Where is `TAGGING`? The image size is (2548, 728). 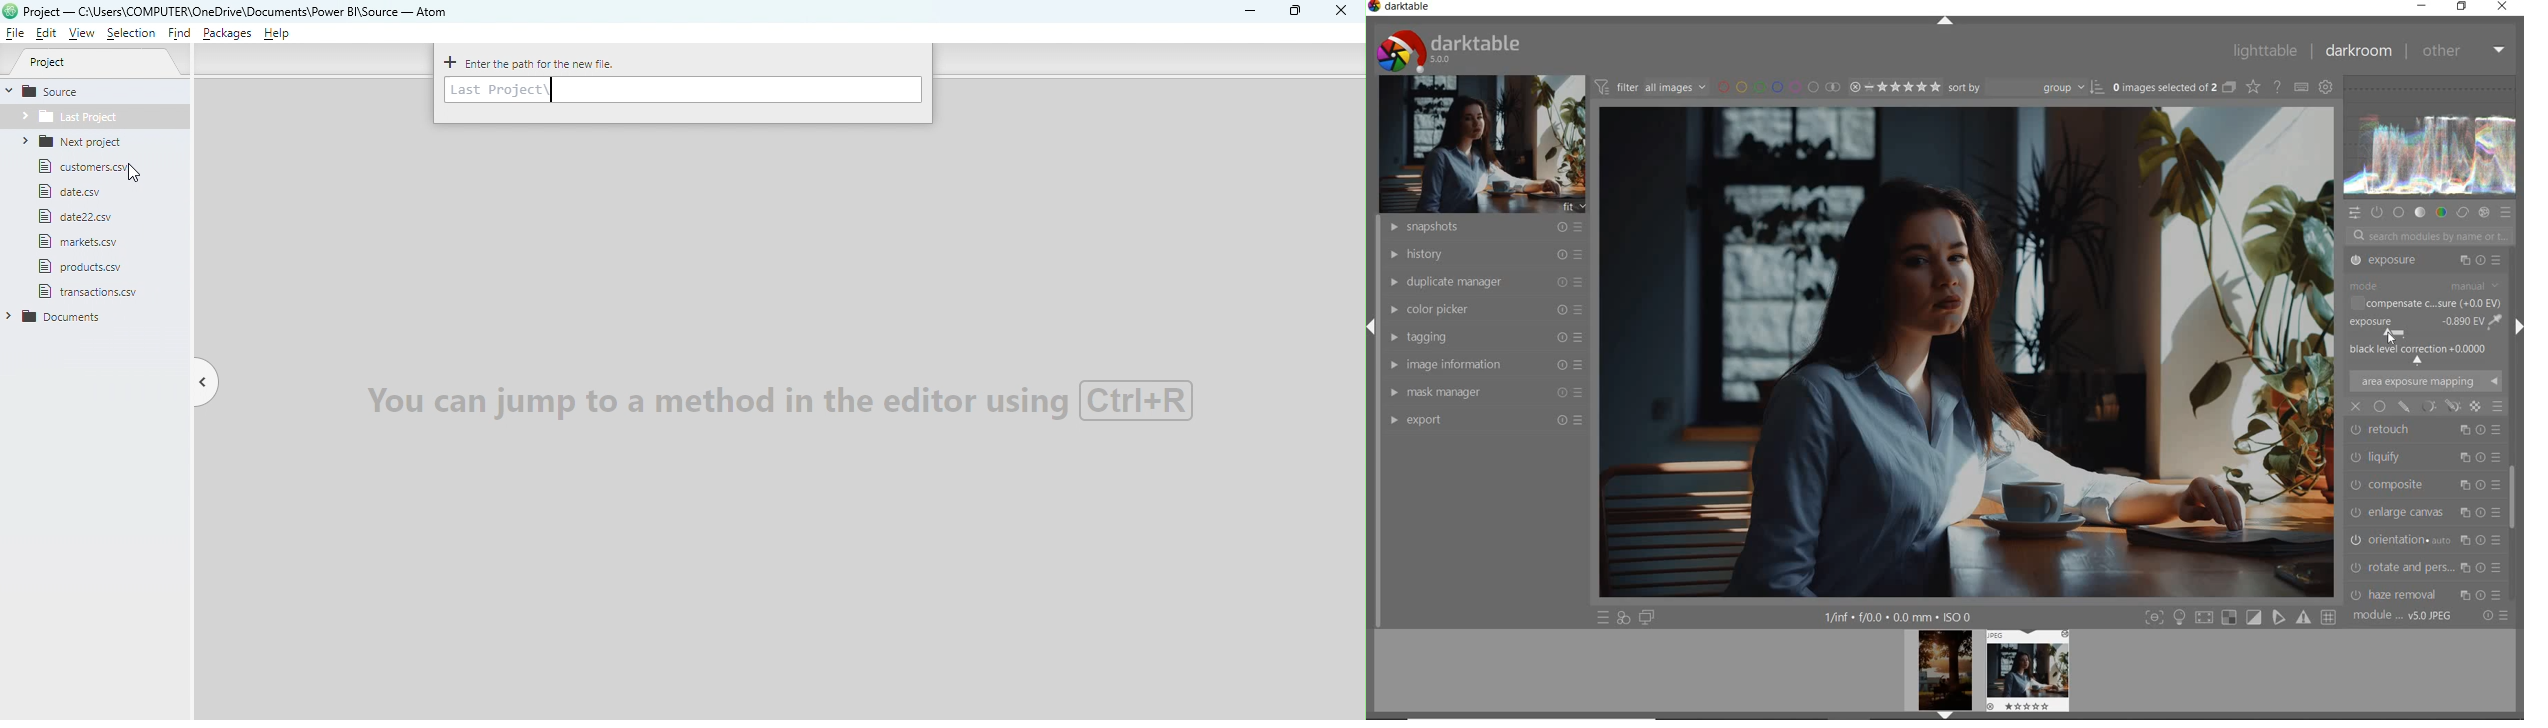 TAGGING is located at coordinates (1483, 336).